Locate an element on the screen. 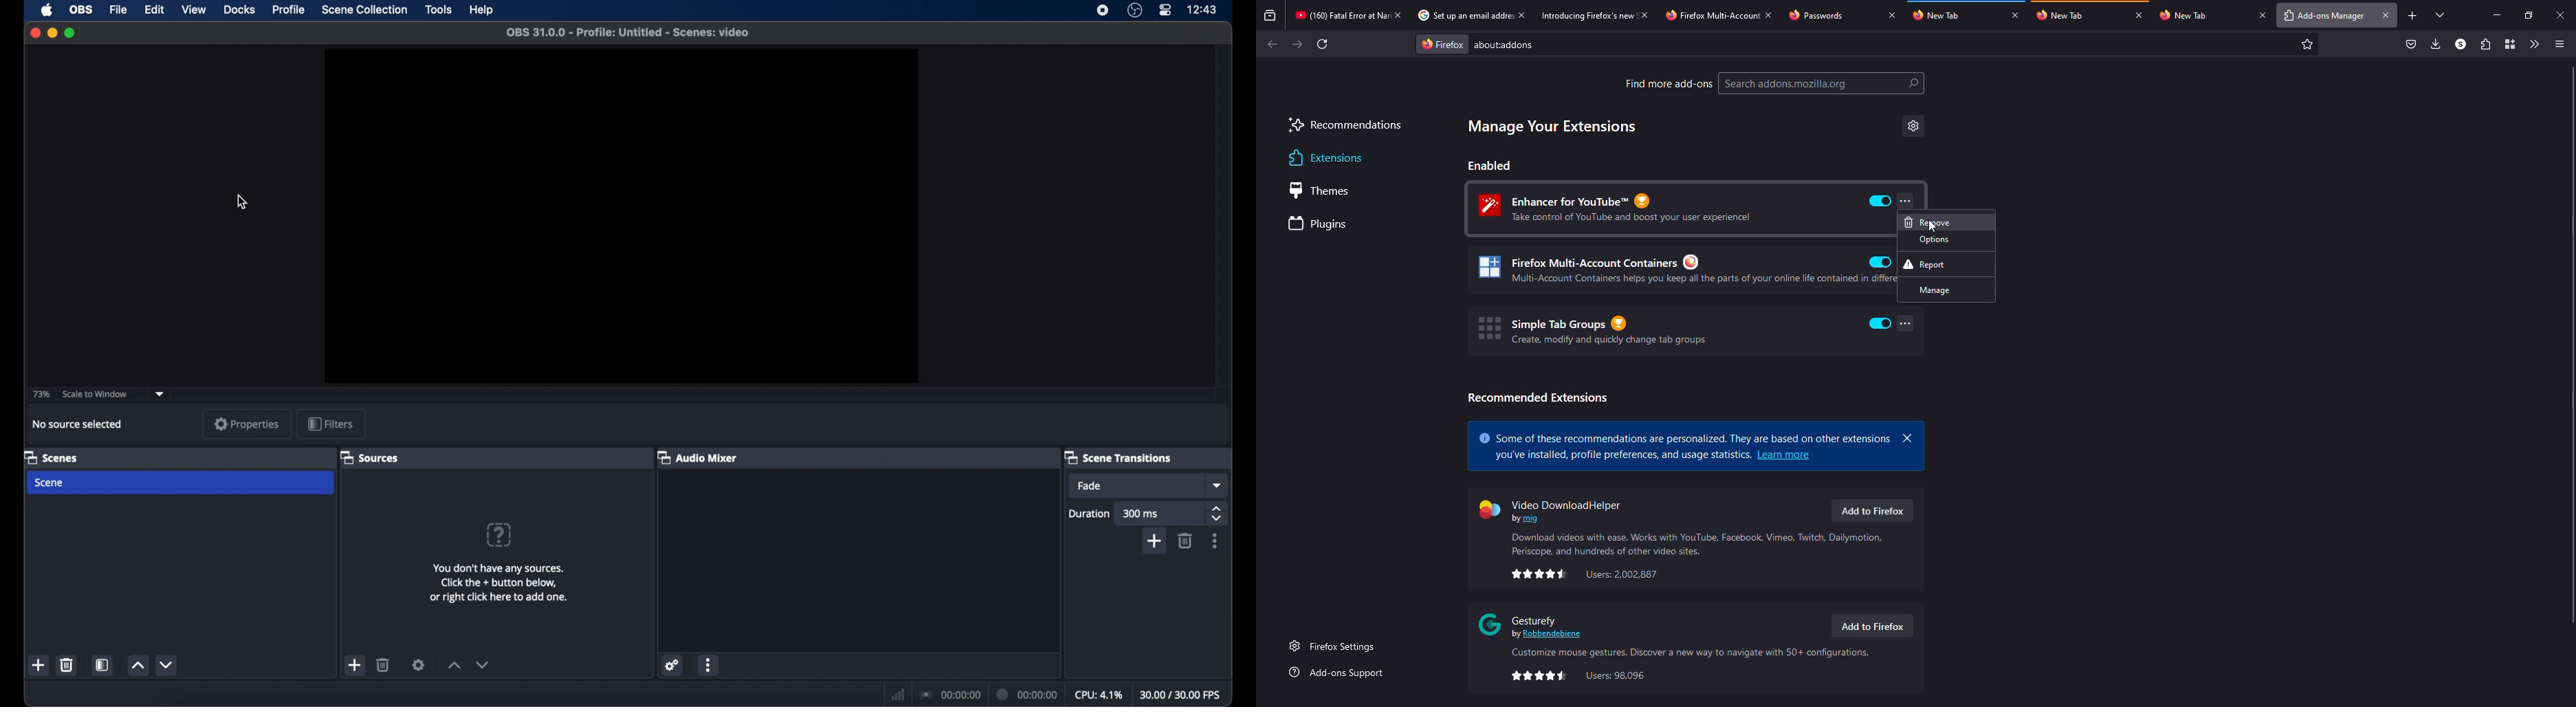 This screenshot has height=728, width=2576. info is located at coordinates (497, 582).